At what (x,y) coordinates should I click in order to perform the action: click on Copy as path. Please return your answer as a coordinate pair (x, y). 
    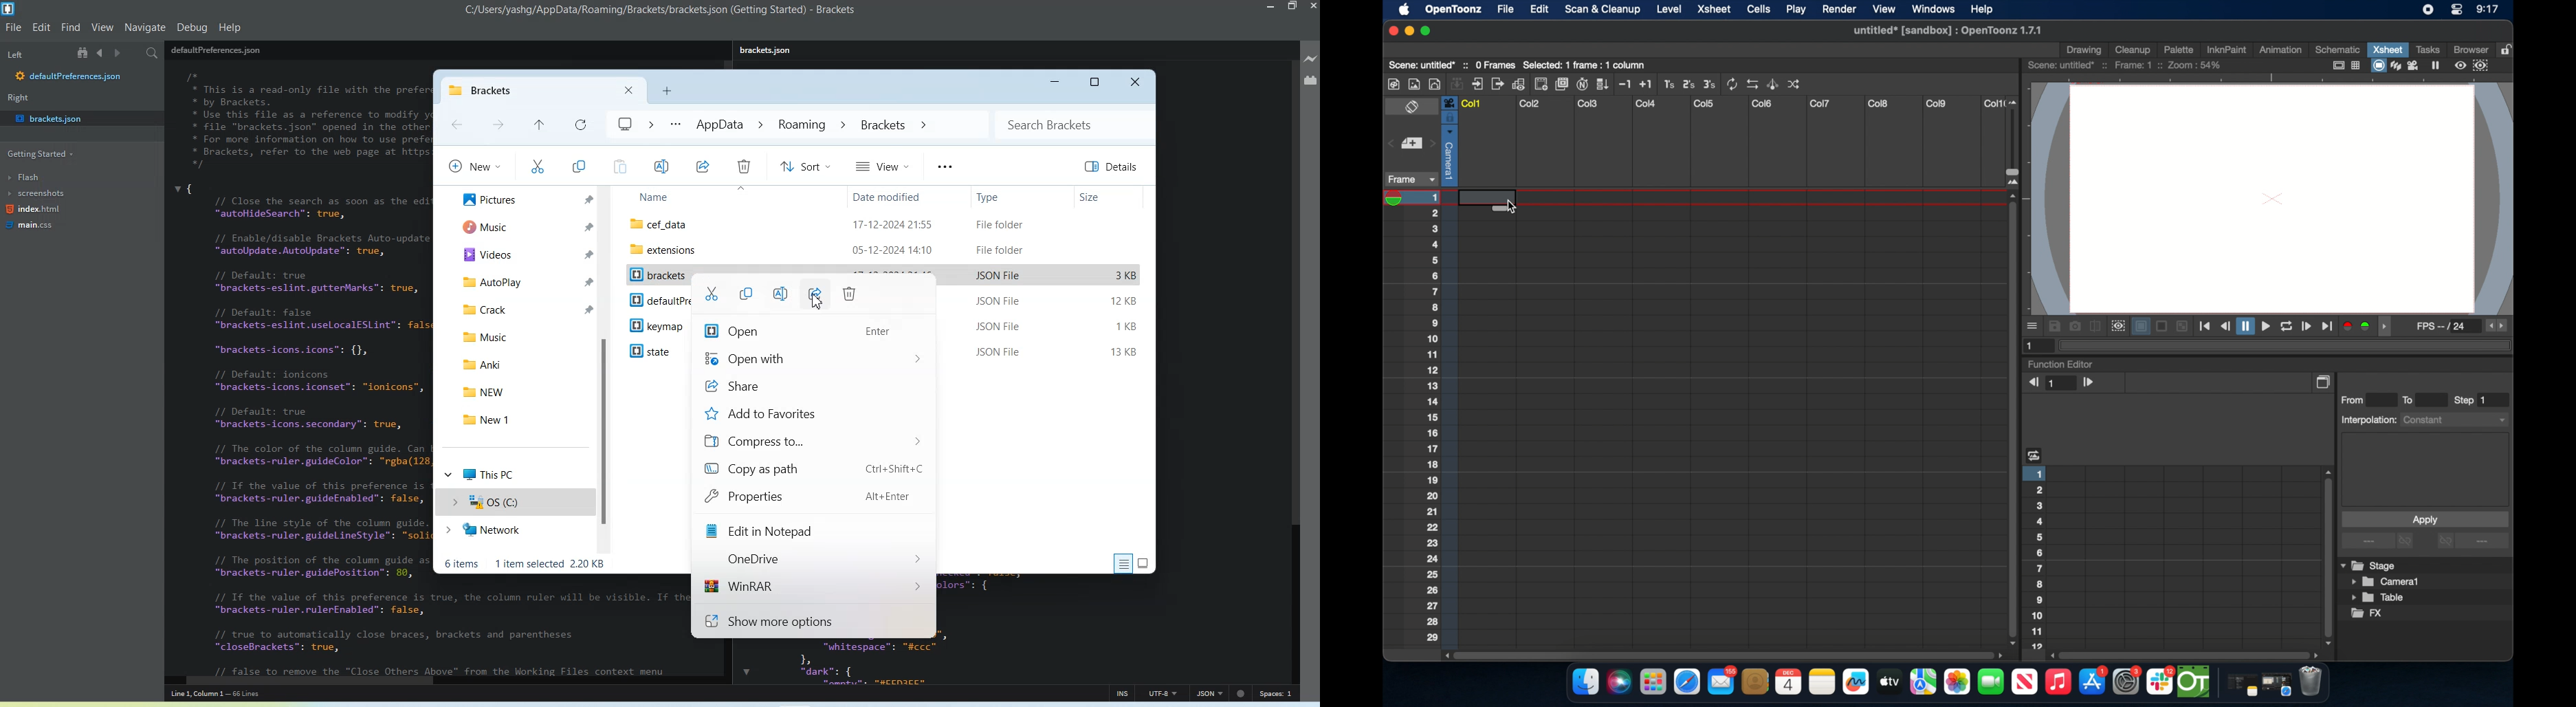
    Looking at the image, I should click on (813, 470).